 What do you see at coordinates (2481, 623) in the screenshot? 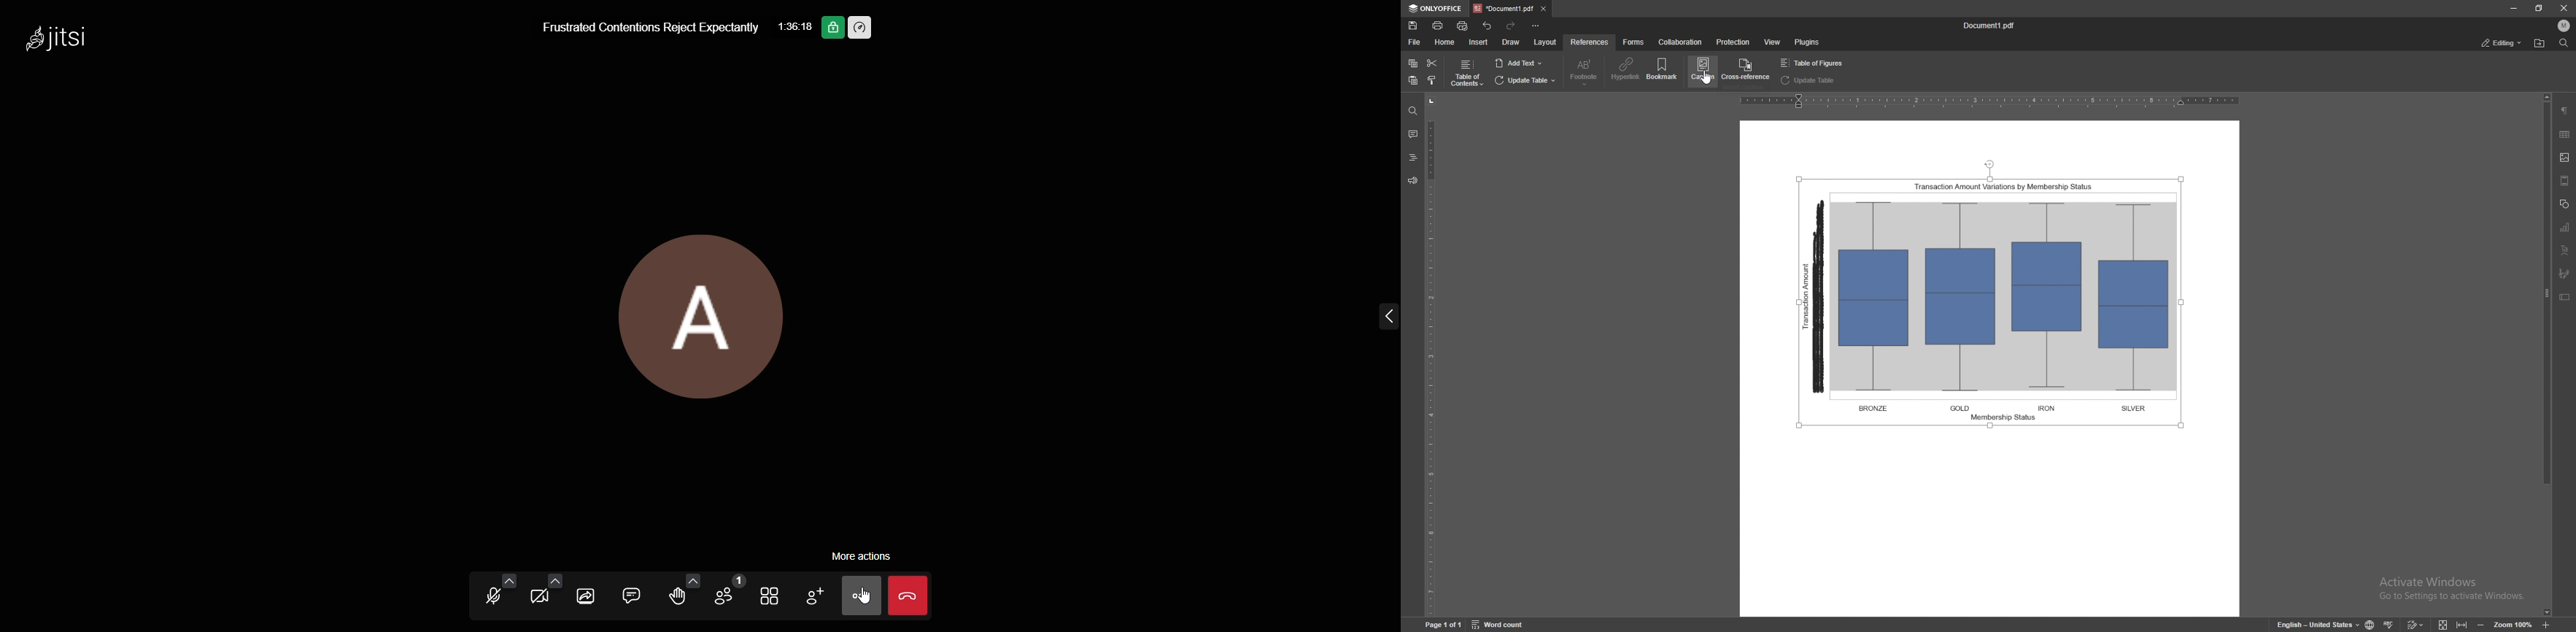
I see `zoom out` at bounding box center [2481, 623].